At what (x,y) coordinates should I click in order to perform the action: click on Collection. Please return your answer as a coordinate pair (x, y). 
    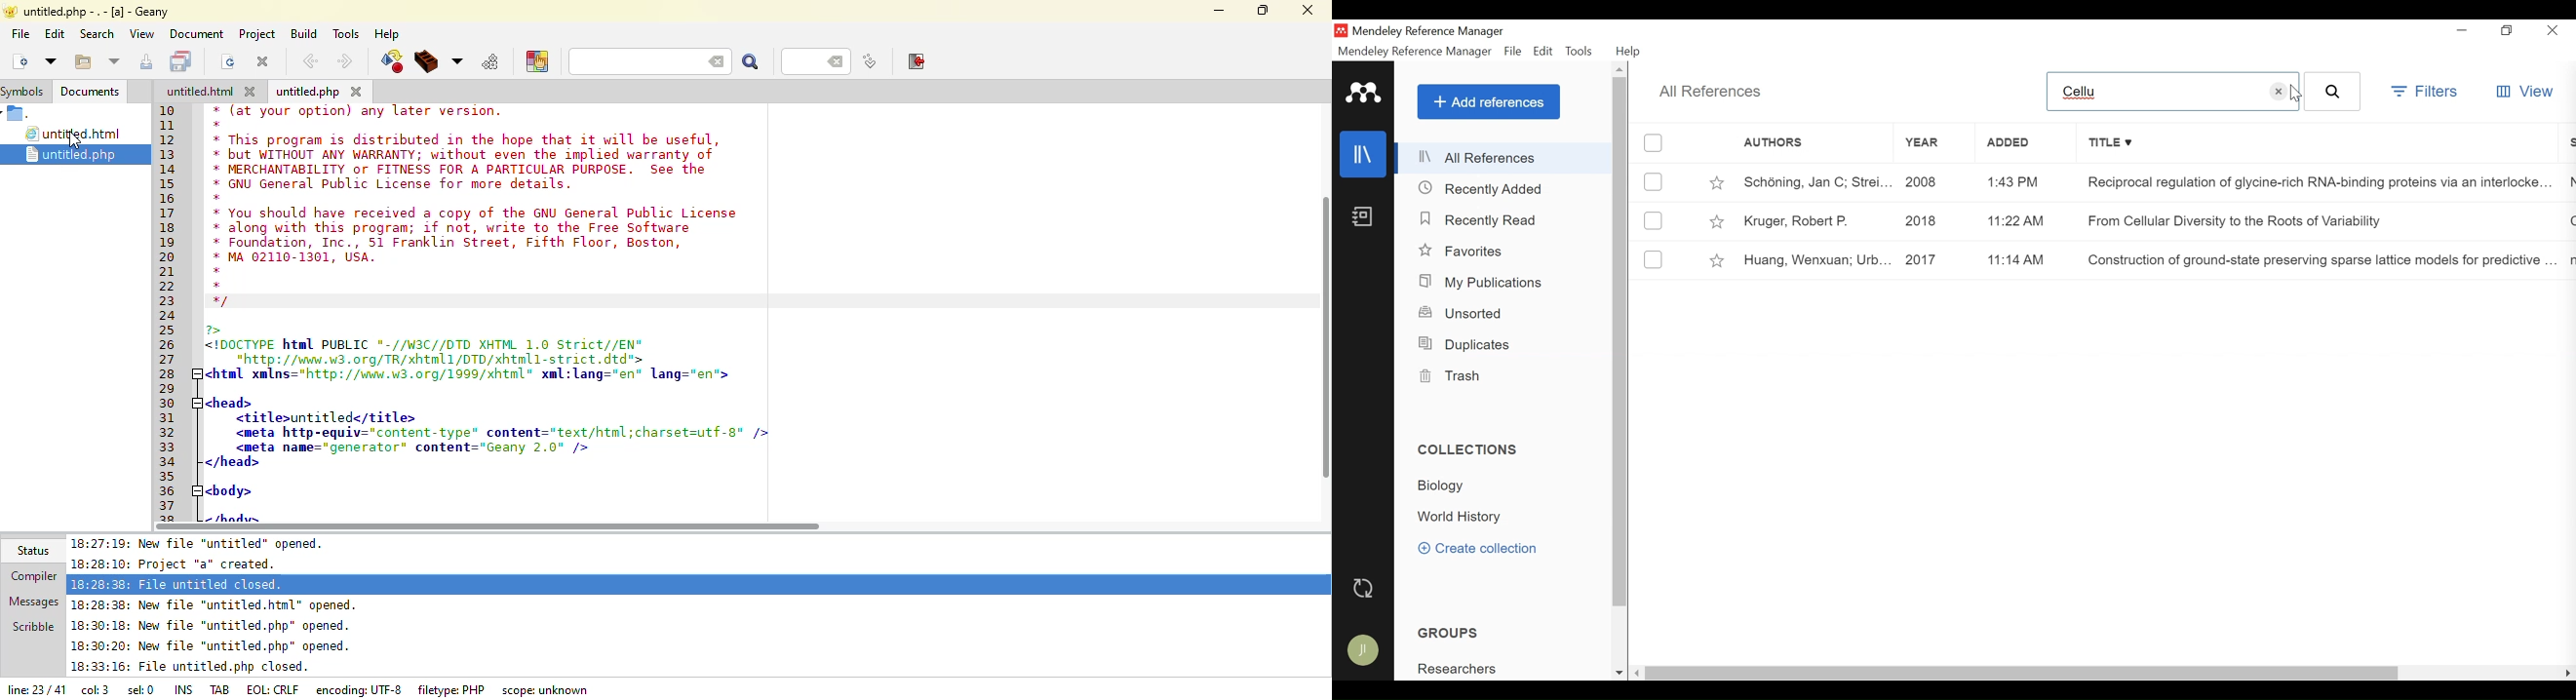
    Looking at the image, I should click on (1463, 516).